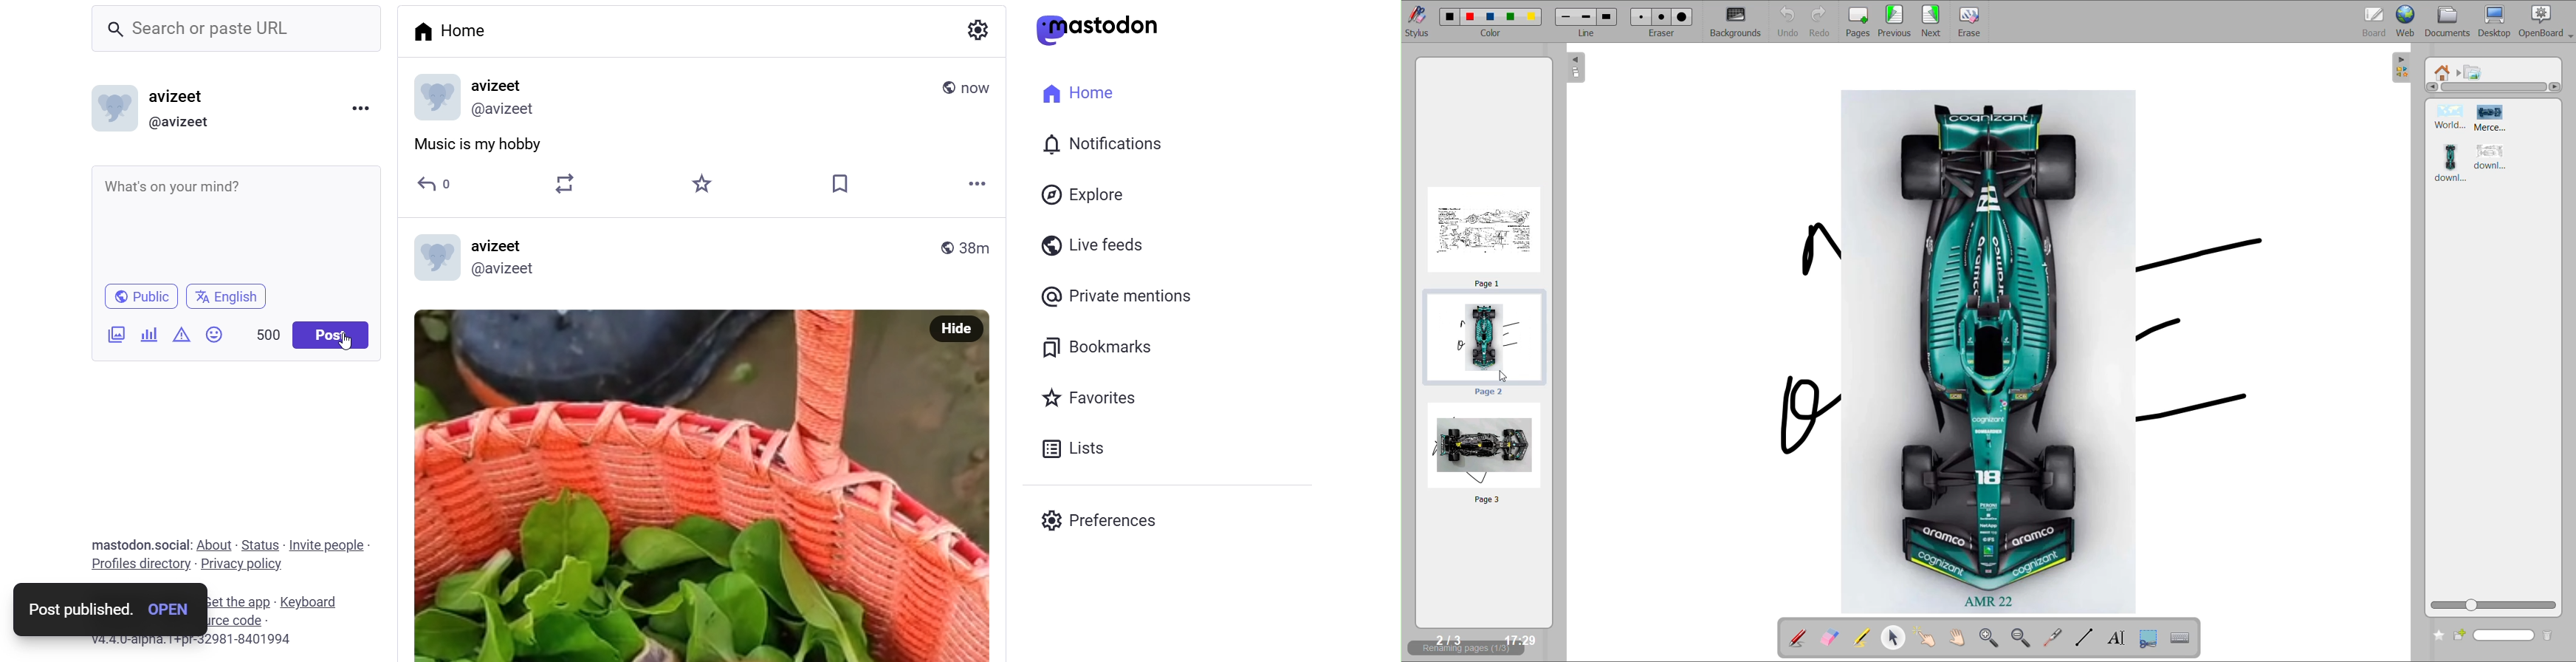 The width and height of the screenshot is (2576, 672). What do you see at coordinates (1895, 637) in the screenshot?
I see `select and modify objects` at bounding box center [1895, 637].